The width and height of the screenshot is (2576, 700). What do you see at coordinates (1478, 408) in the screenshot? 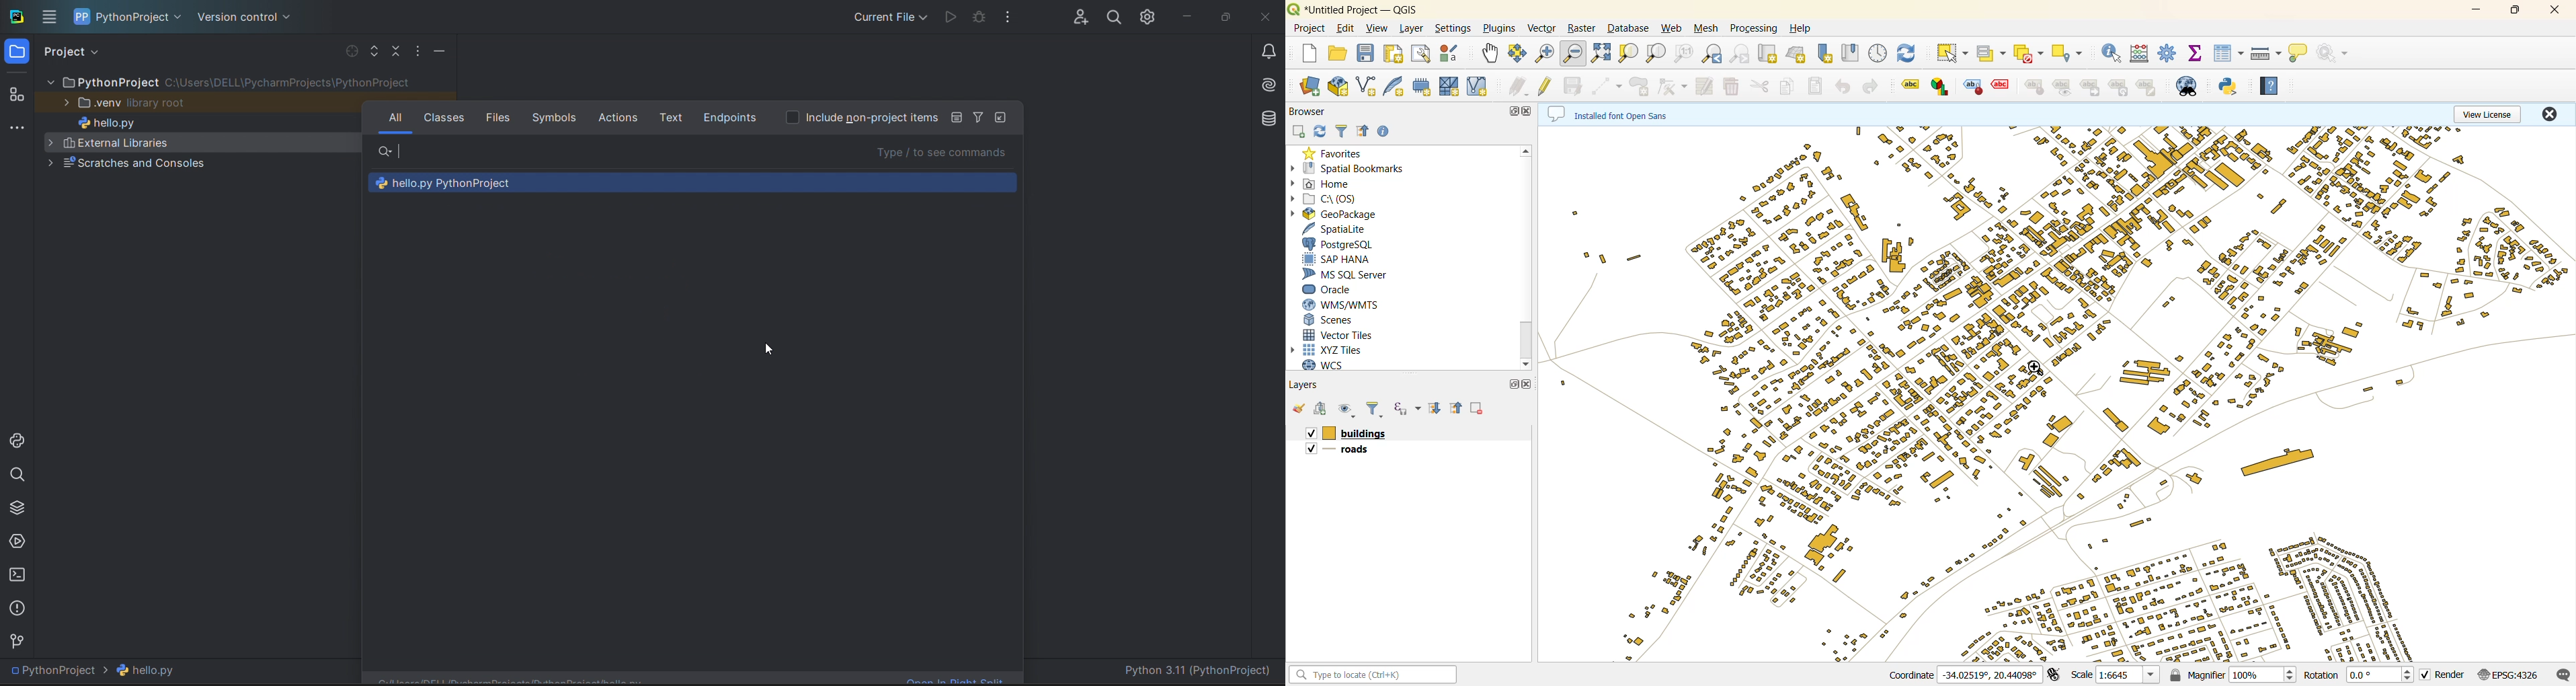
I see `delete layer` at bounding box center [1478, 408].